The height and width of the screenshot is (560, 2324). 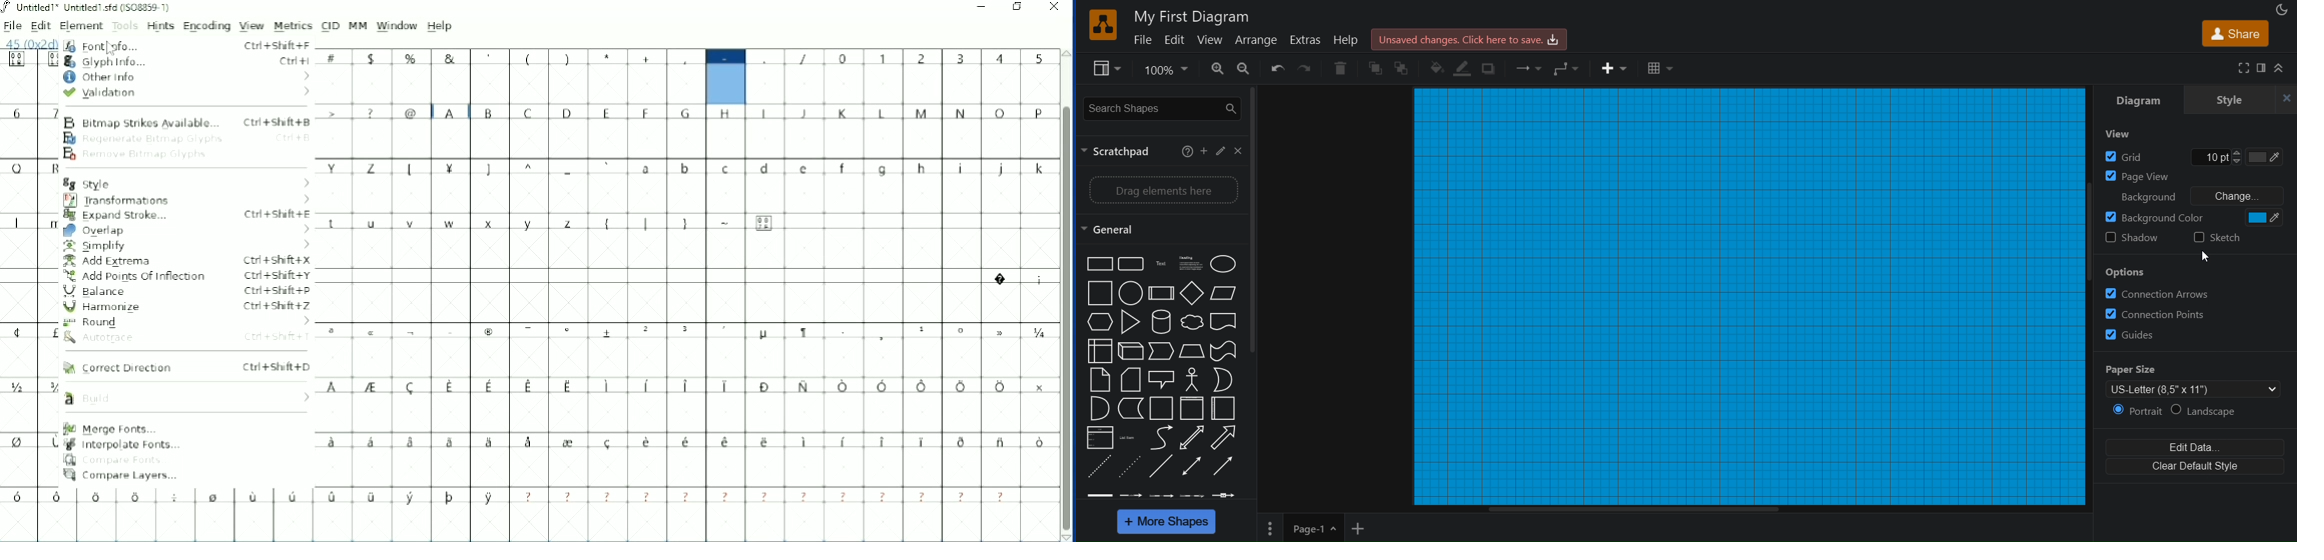 What do you see at coordinates (1277, 69) in the screenshot?
I see `undo` at bounding box center [1277, 69].